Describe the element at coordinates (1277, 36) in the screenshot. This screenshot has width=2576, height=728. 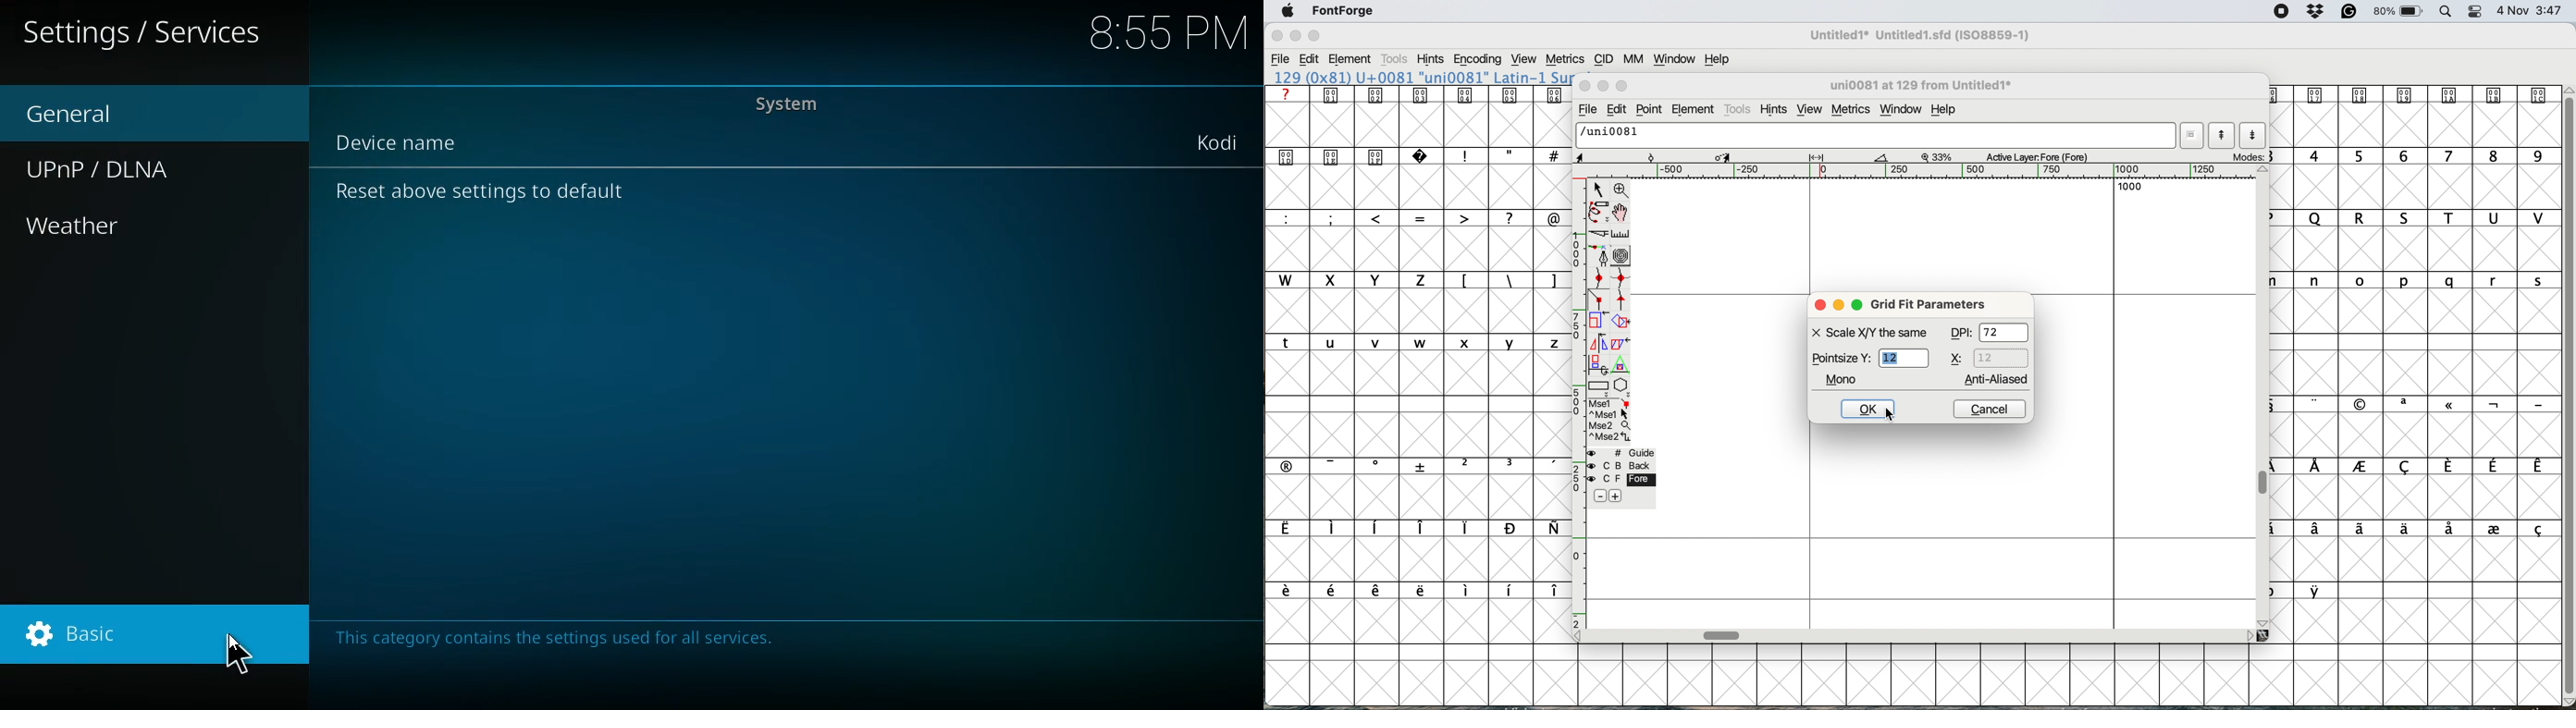
I see `Close` at that location.